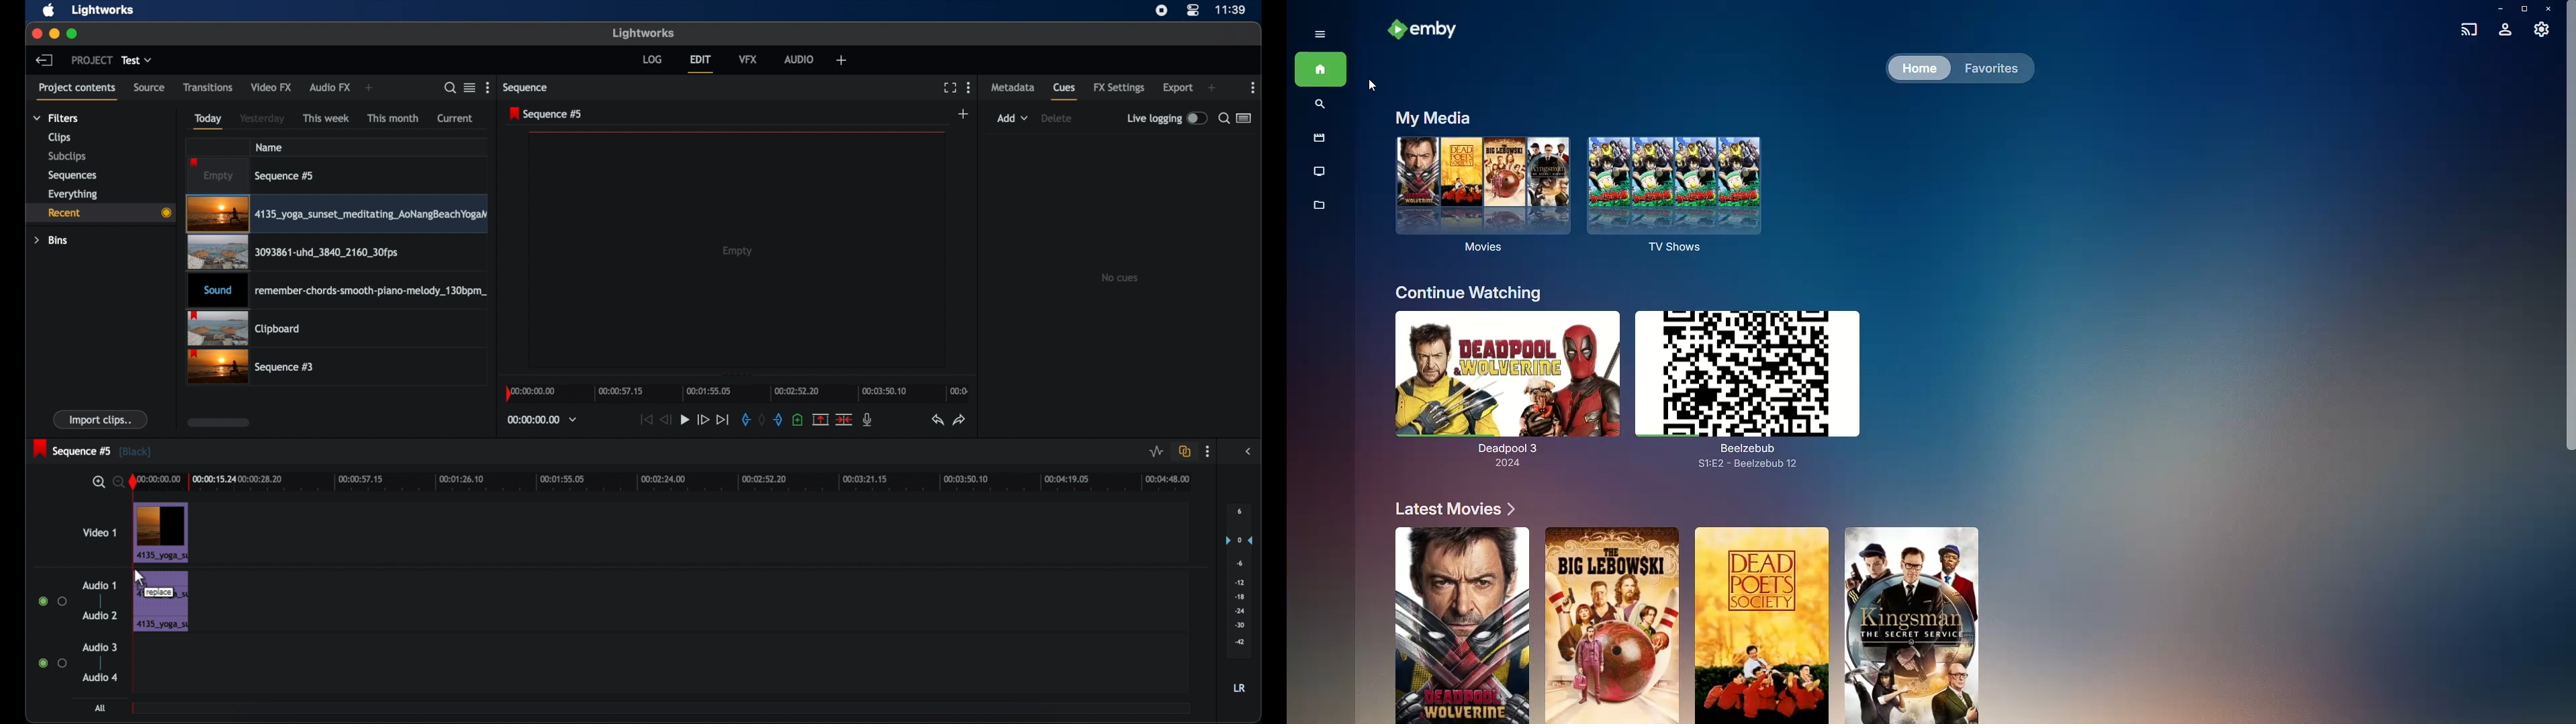  Describe the element at coordinates (1121, 278) in the screenshot. I see `no cues` at that location.